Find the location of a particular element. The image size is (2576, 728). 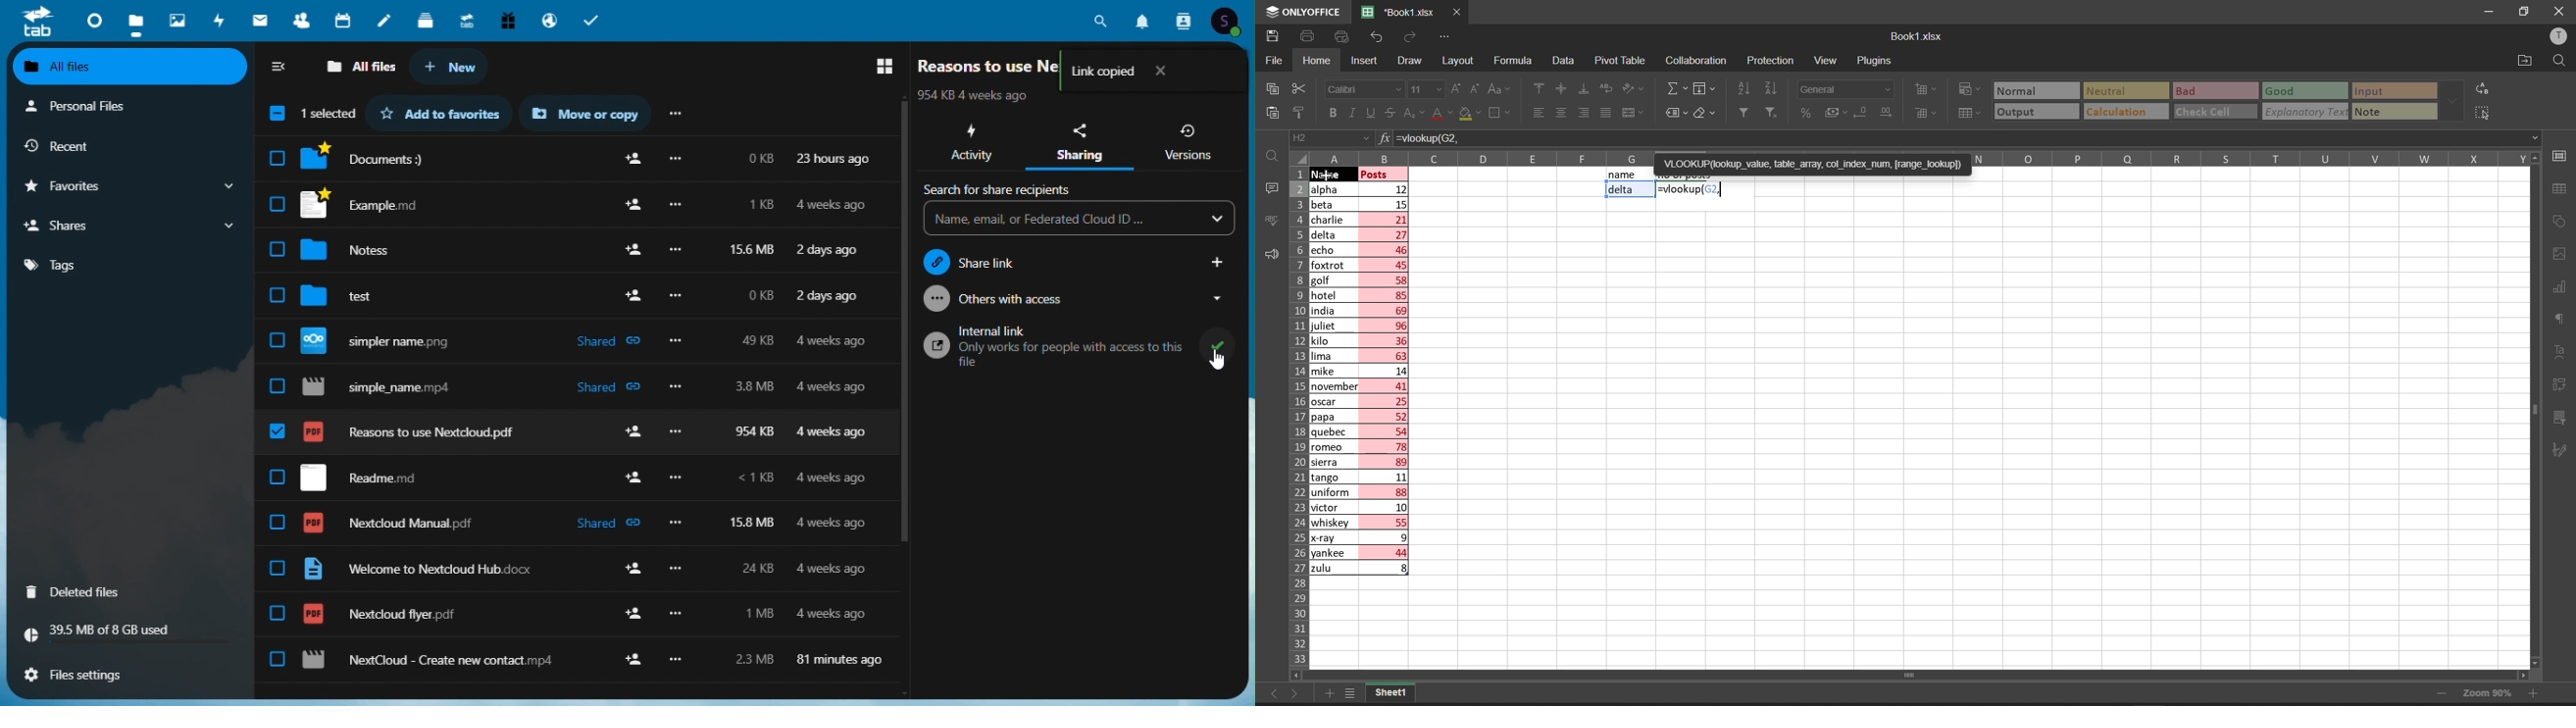

tab is located at coordinates (32, 22).